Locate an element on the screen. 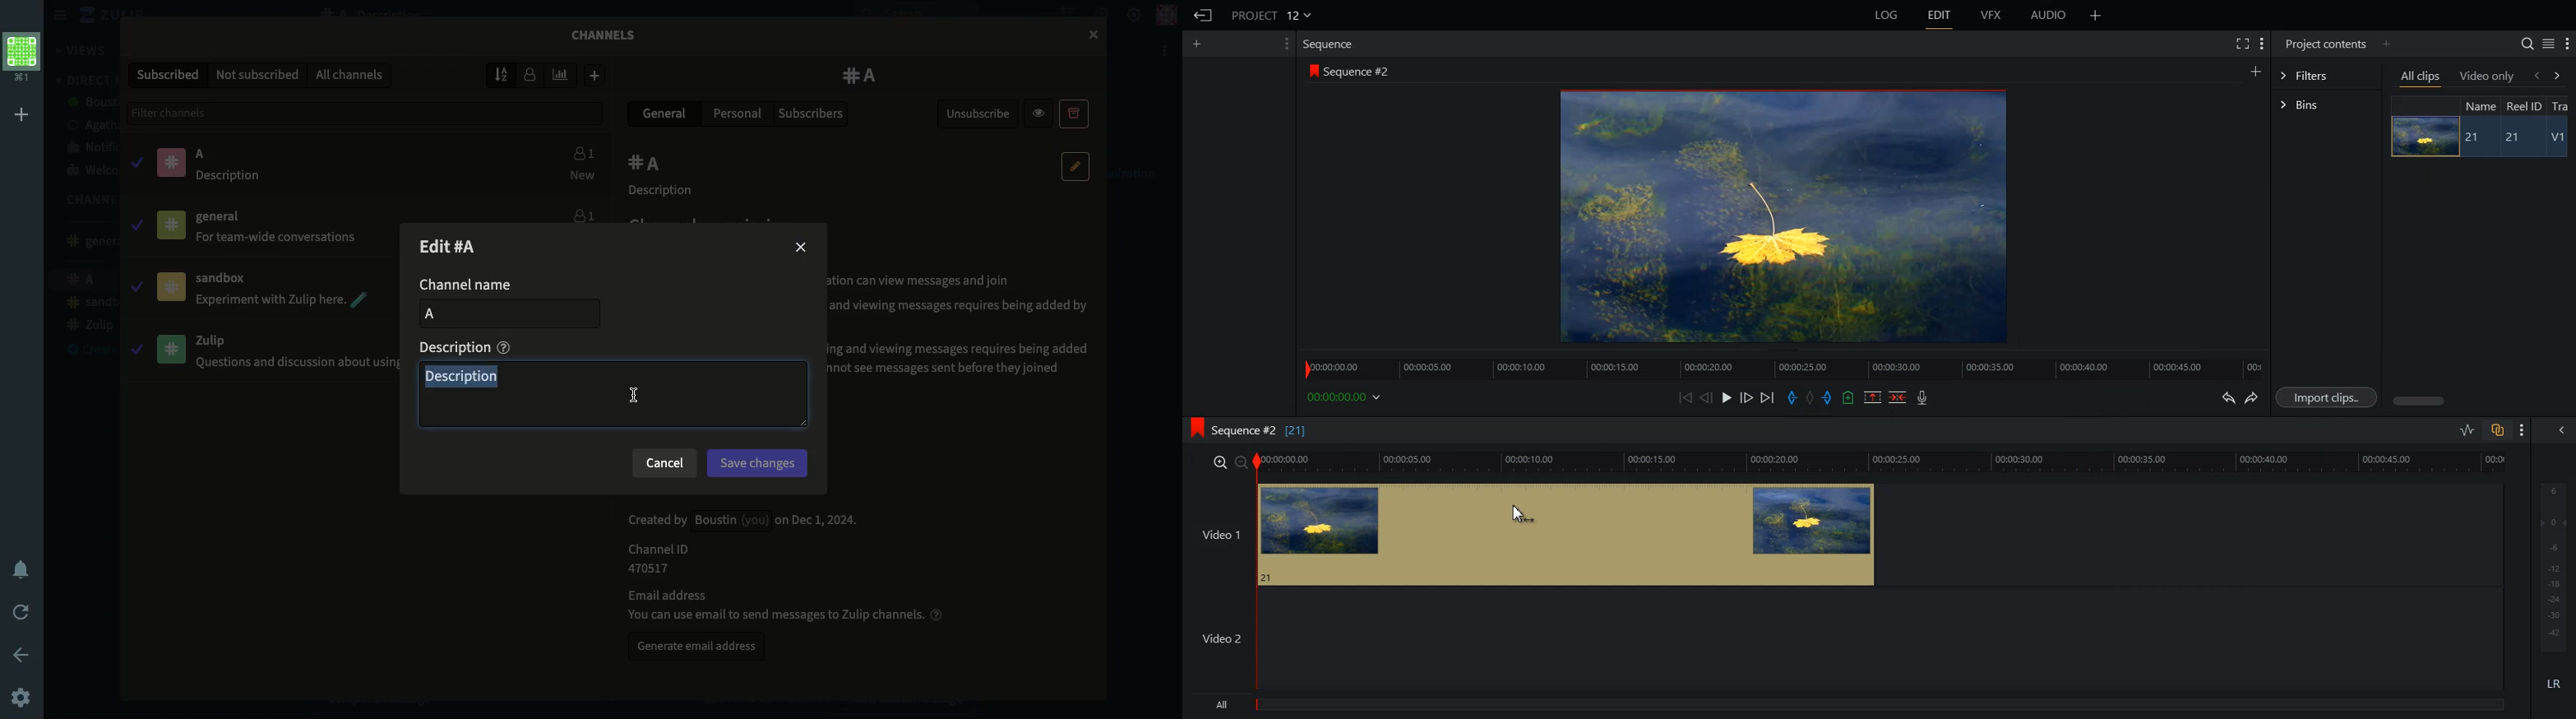 Image resolution: width=2576 pixels, height=728 pixels. Subscribed is located at coordinates (170, 75).